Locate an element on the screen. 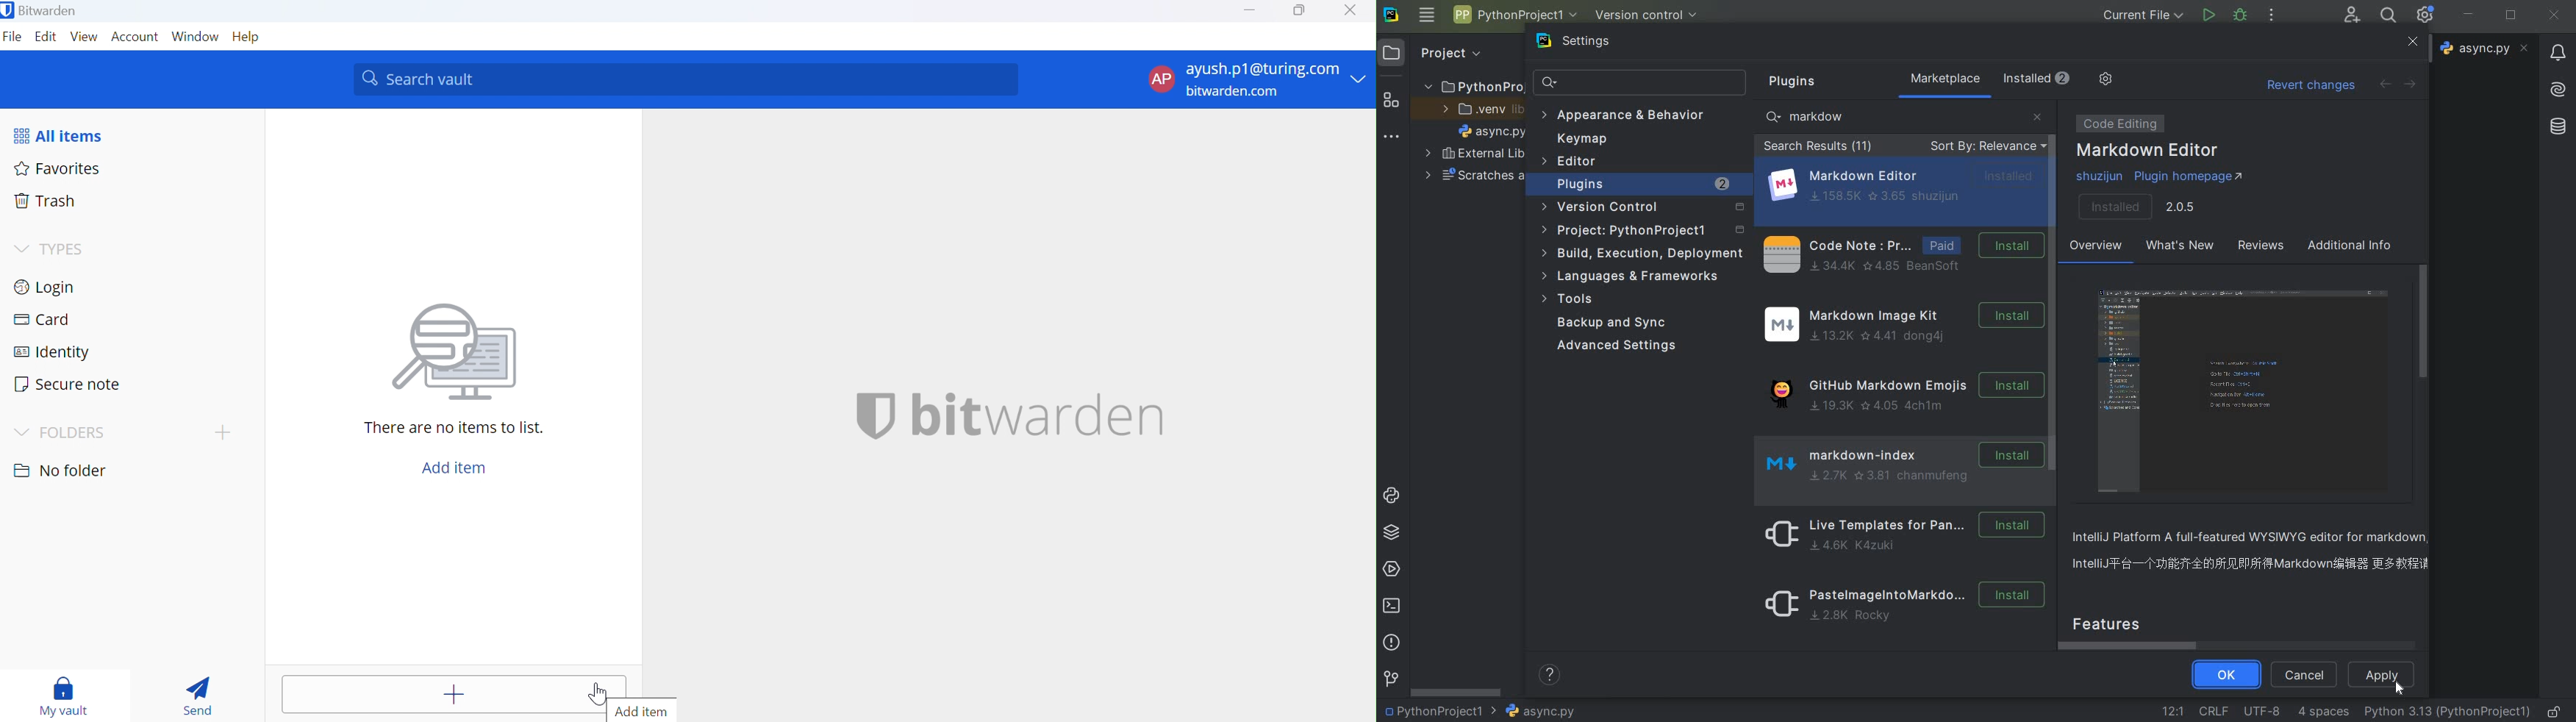  what's new is located at coordinates (2178, 248).